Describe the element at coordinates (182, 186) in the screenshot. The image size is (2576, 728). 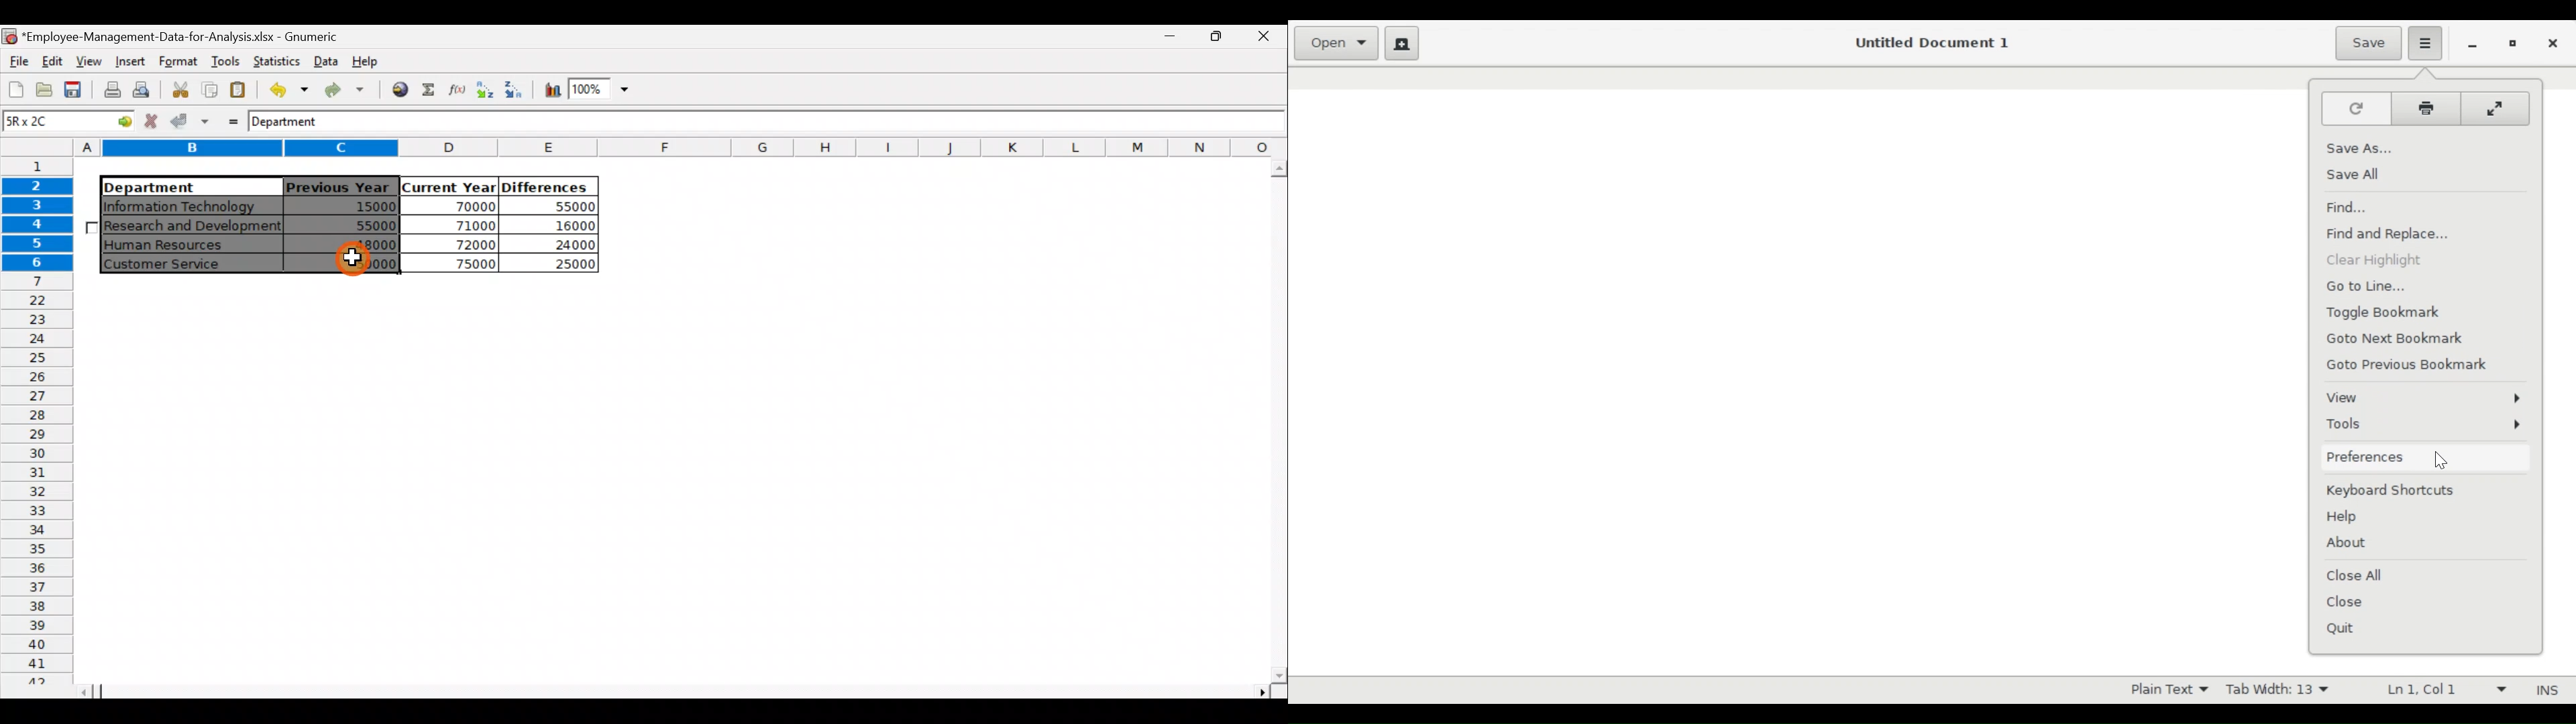
I see `Department` at that location.